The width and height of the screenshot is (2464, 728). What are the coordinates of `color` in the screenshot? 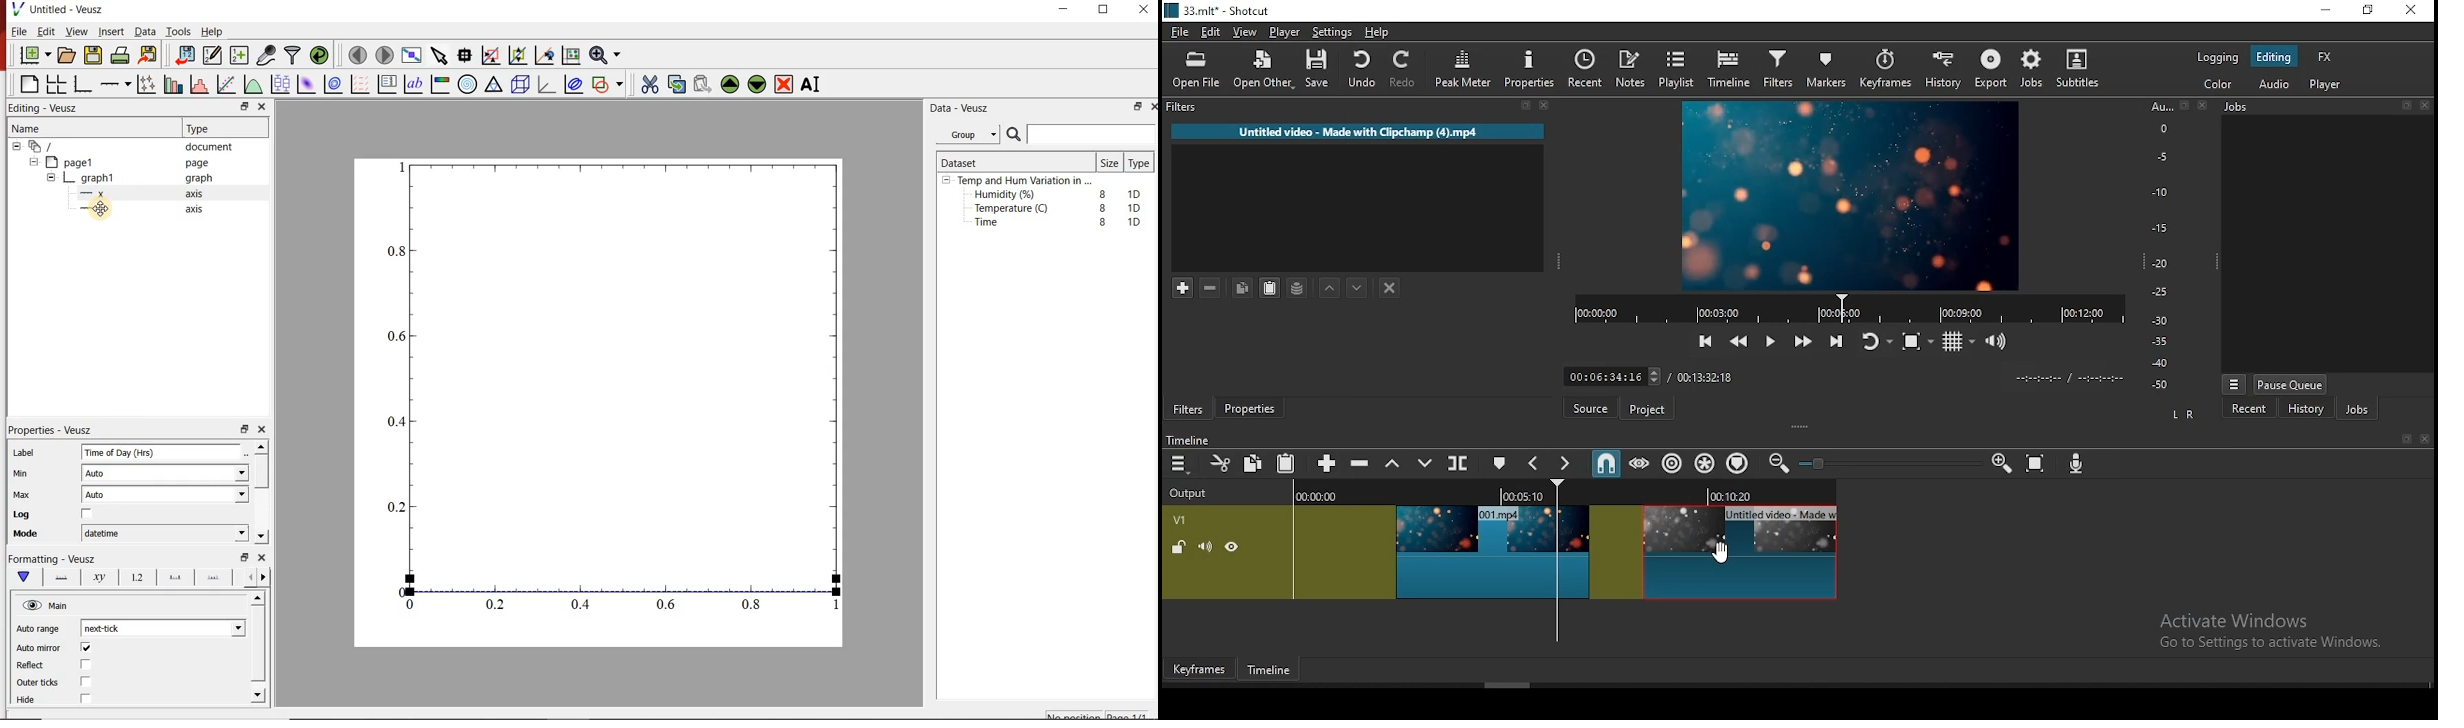 It's located at (2218, 57).